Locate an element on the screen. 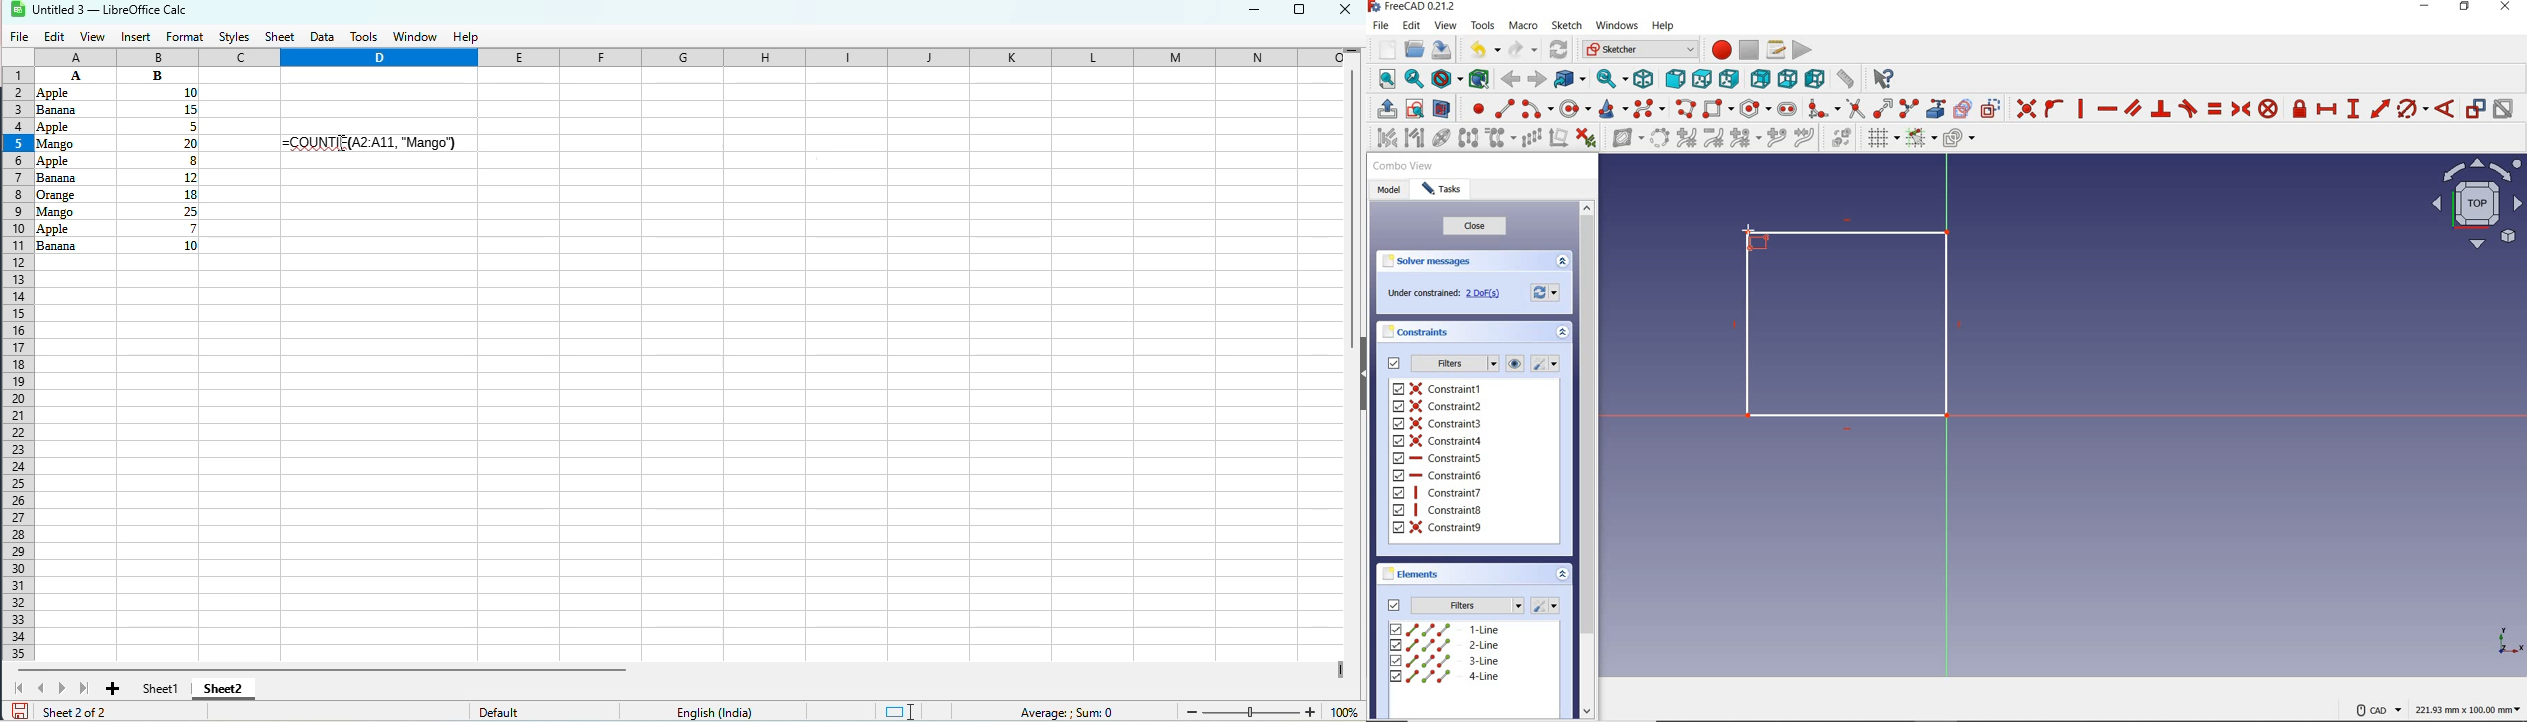  increase b-spline degree is located at coordinates (1686, 139).